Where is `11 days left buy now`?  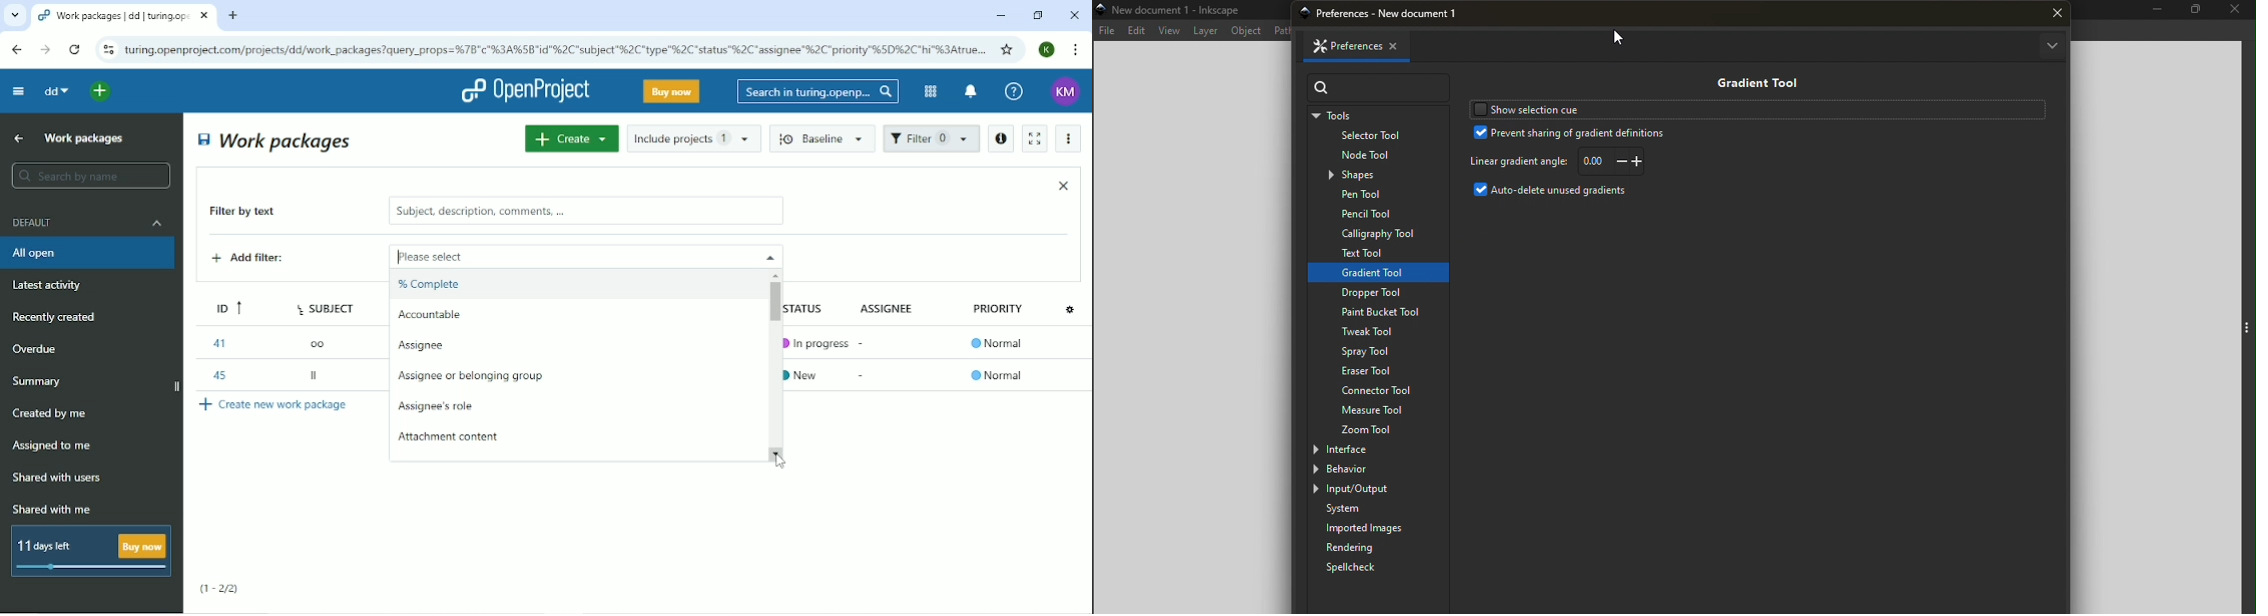
11 days left buy now is located at coordinates (89, 551).